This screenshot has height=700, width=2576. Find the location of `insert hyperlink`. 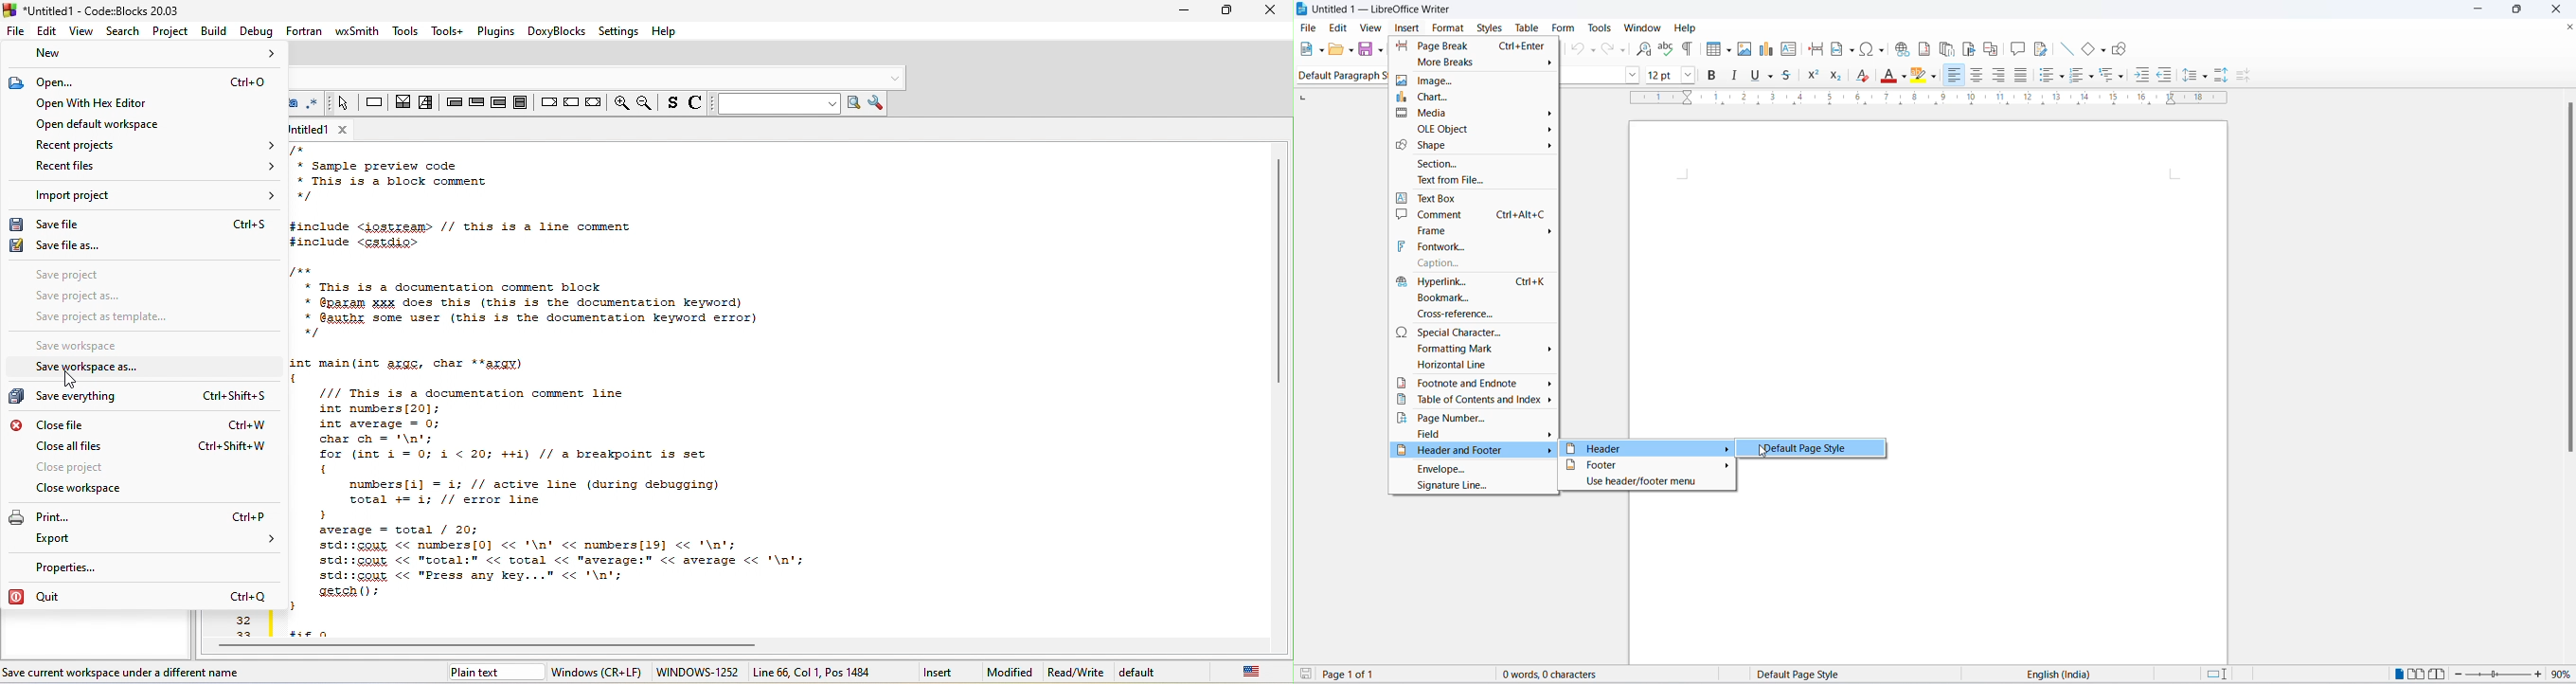

insert hyperlink is located at coordinates (1901, 50).